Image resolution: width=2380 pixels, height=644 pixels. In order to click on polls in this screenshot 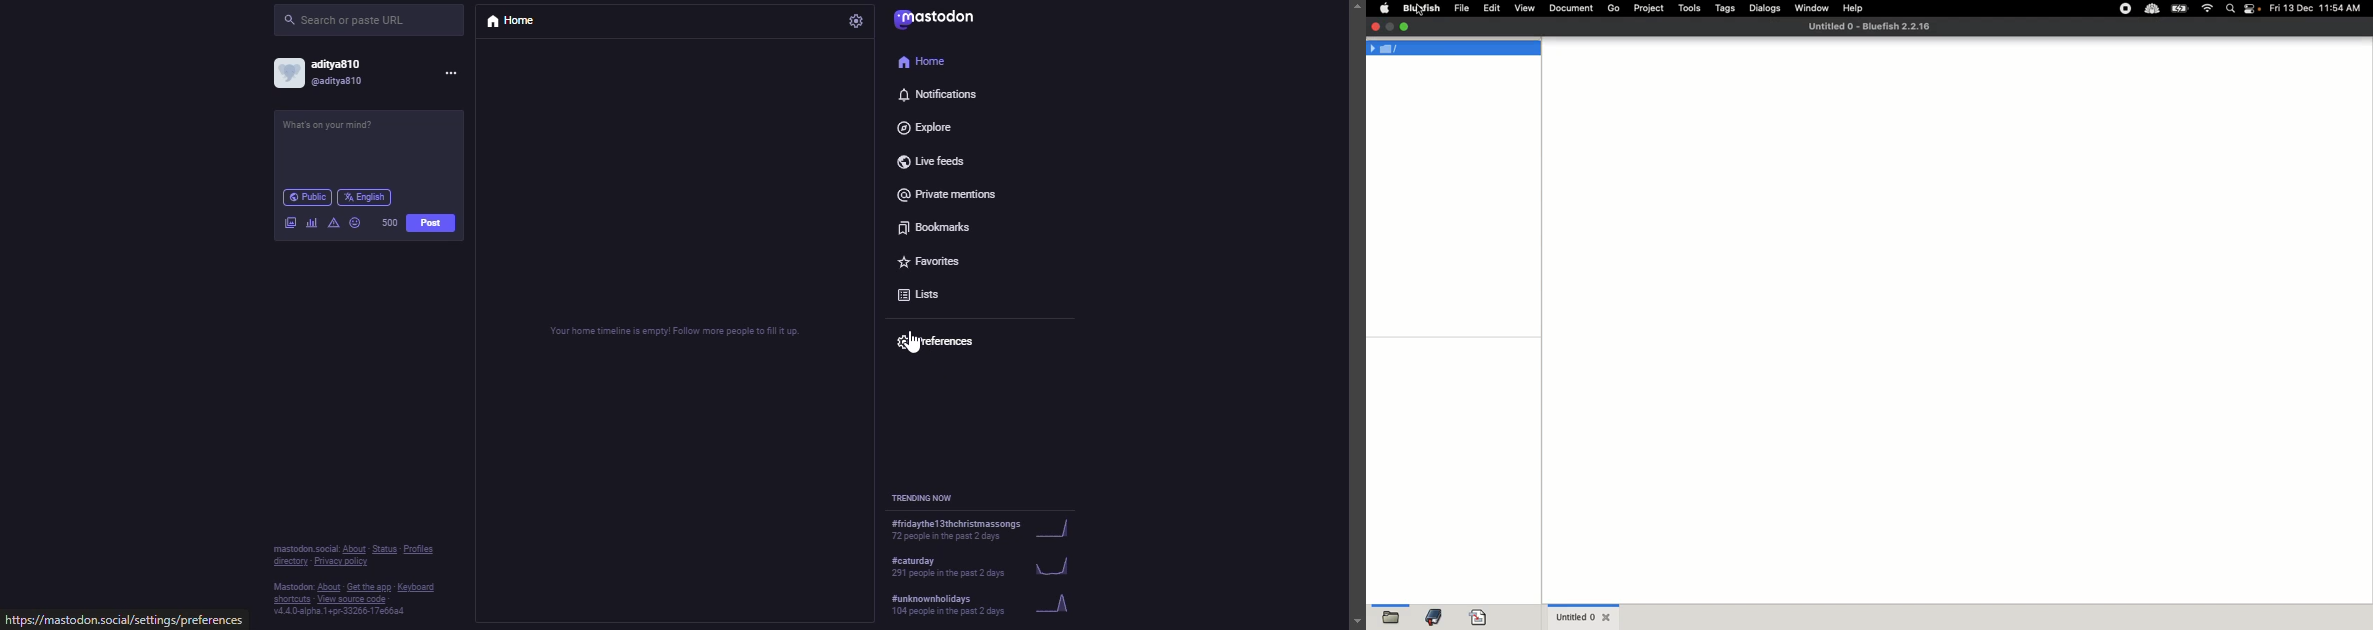, I will do `click(308, 223)`.